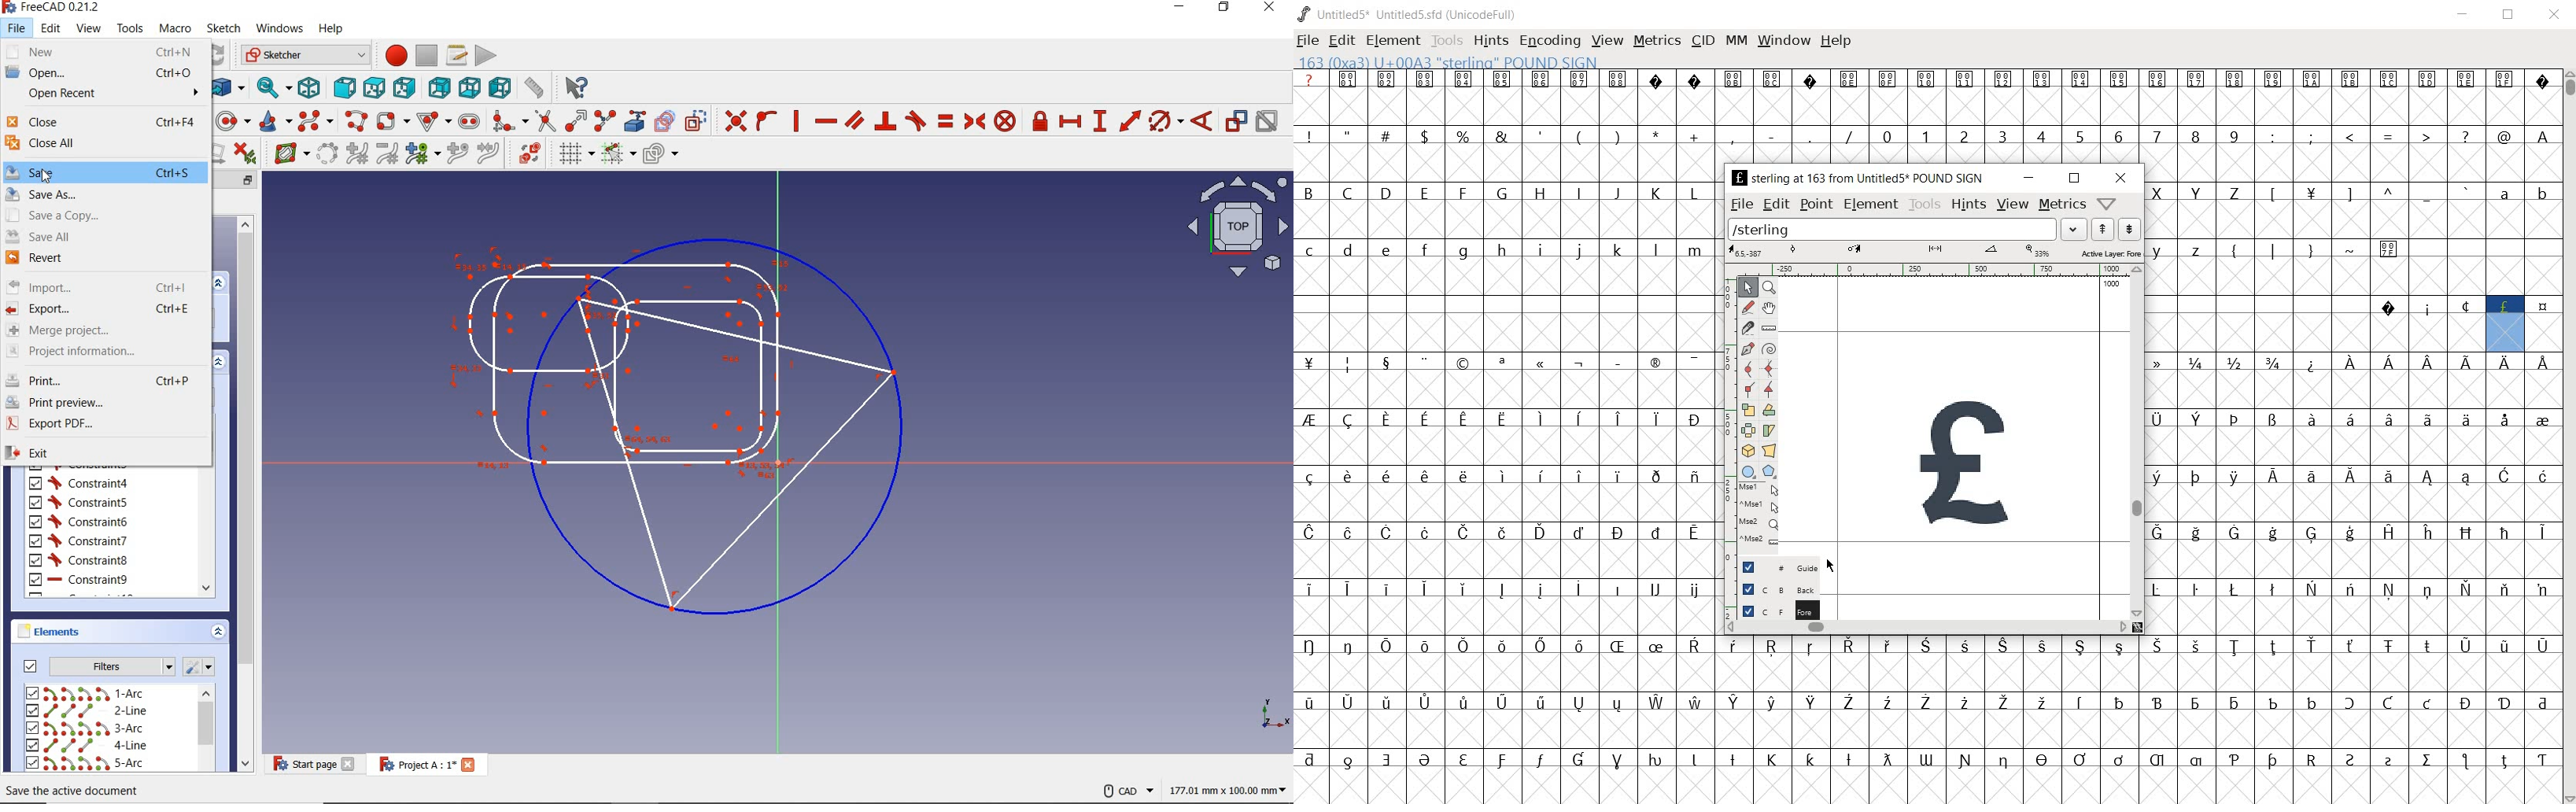 The height and width of the screenshot is (812, 2576). Describe the element at coordinates (427, 56) in the screenshot. I see `stop macro recording` at that location.